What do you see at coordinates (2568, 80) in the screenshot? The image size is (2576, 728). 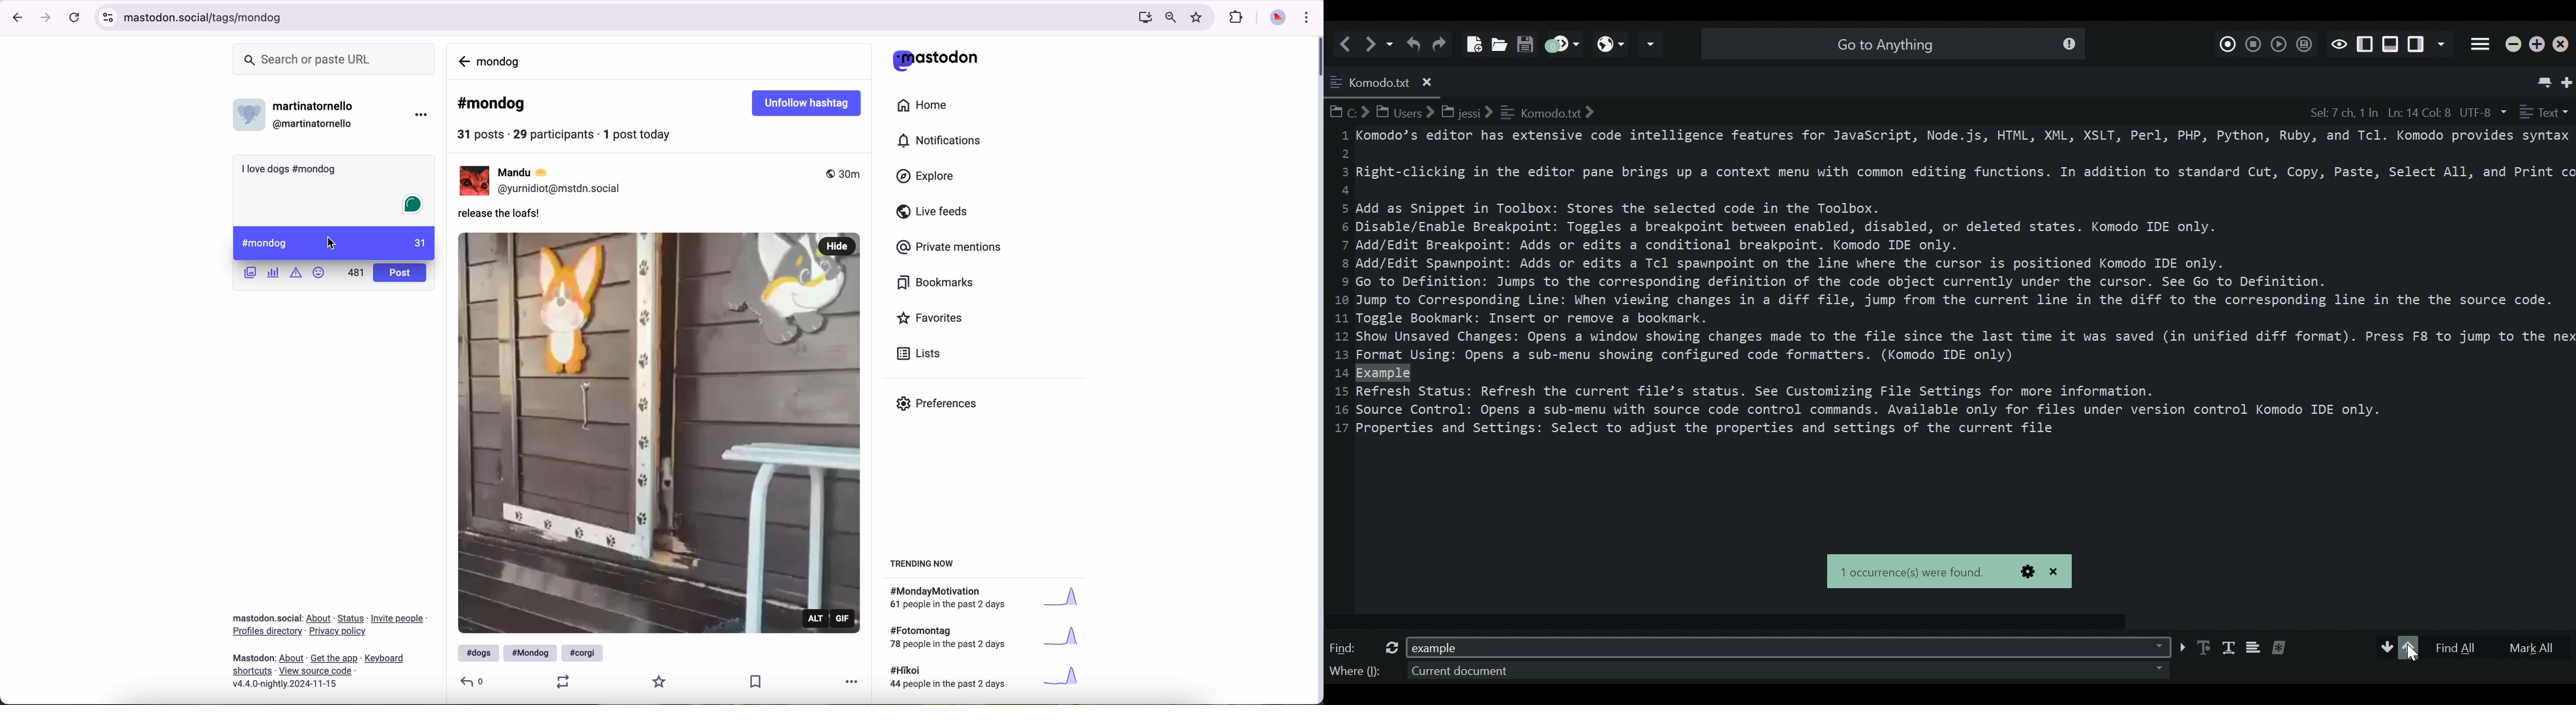 I see `New Tab` at bounding box center [2568, 80].